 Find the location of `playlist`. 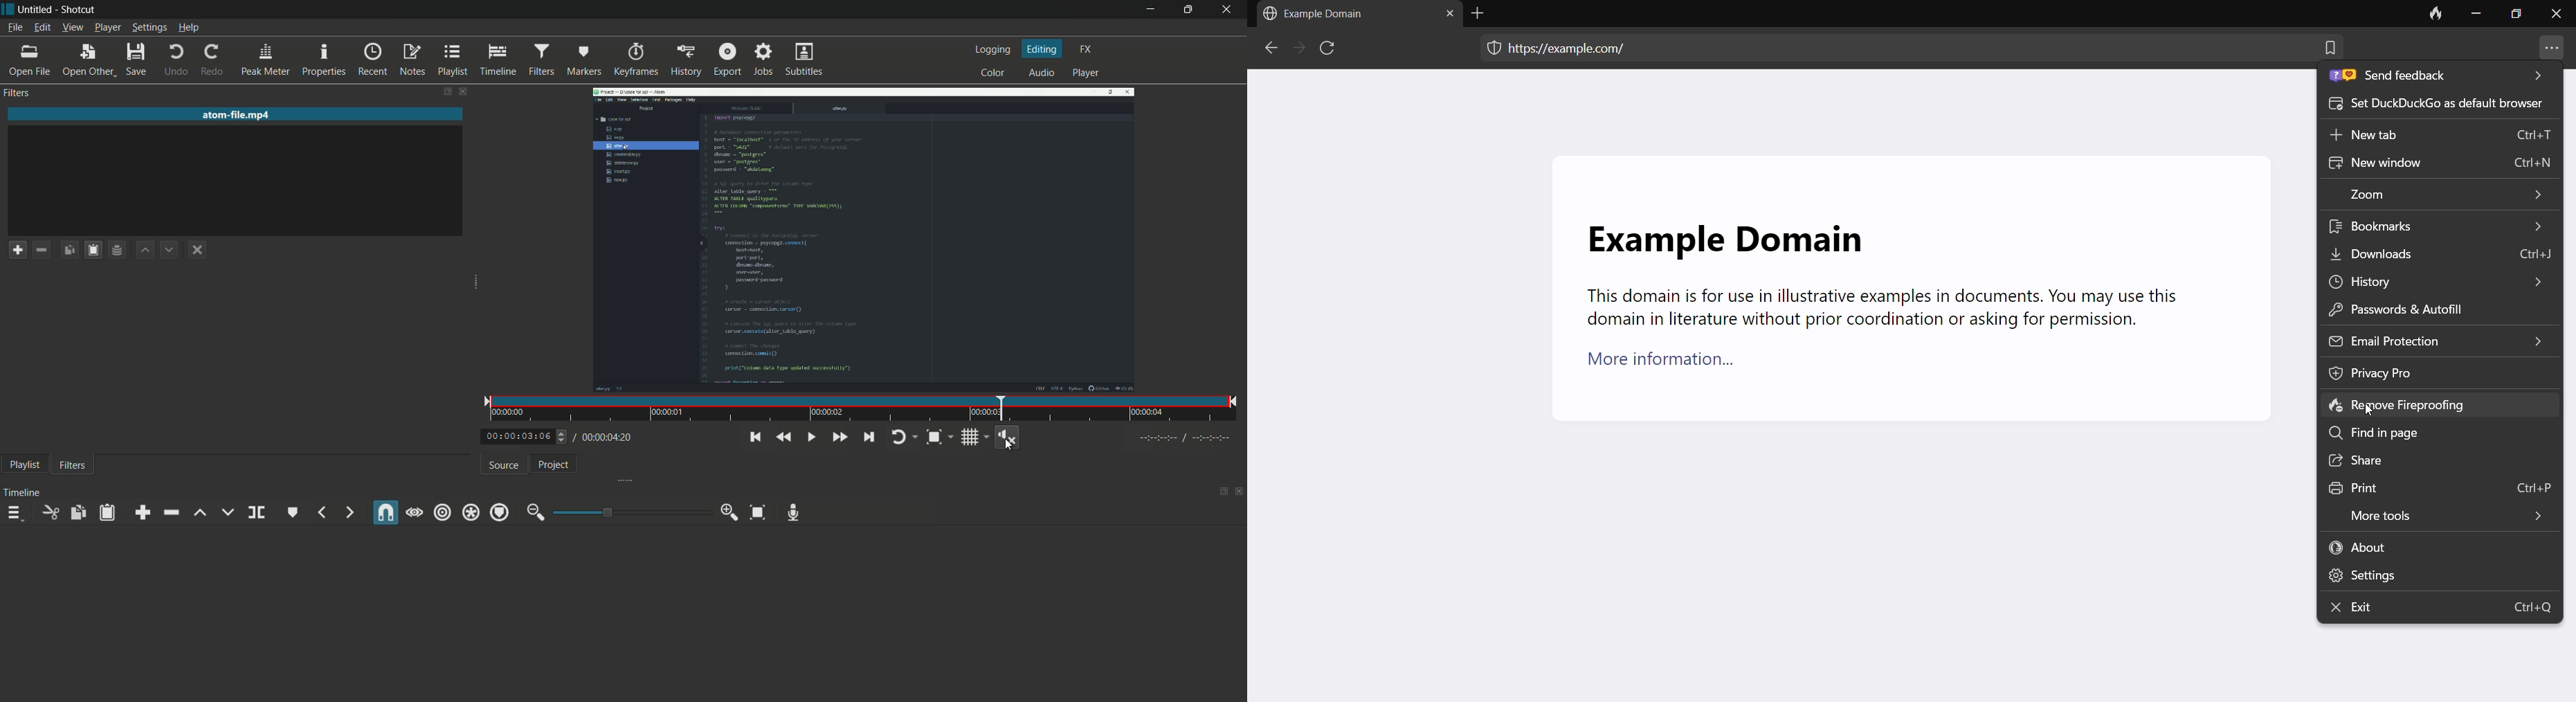

playlist is located at coordinates (453, 60).